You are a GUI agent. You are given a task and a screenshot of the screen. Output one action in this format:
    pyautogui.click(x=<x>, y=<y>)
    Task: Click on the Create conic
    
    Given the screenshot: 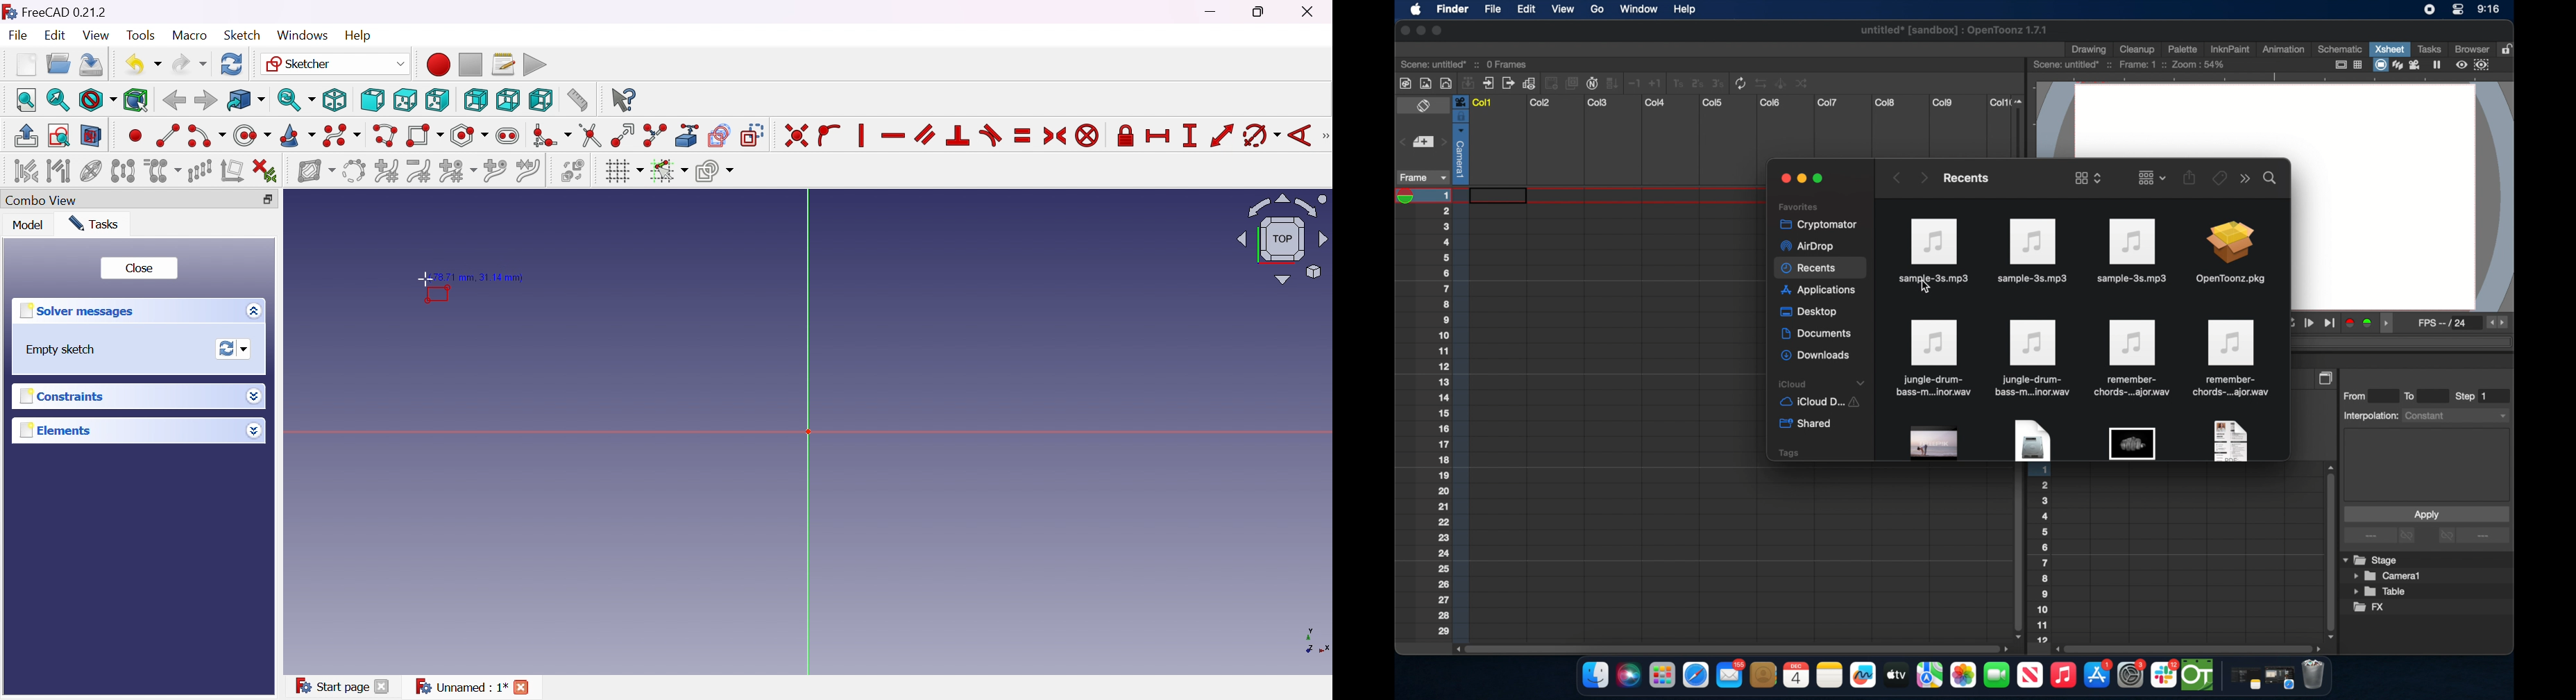 What is the action you would take?
    pyautogui.click(x=298, y=135)
    